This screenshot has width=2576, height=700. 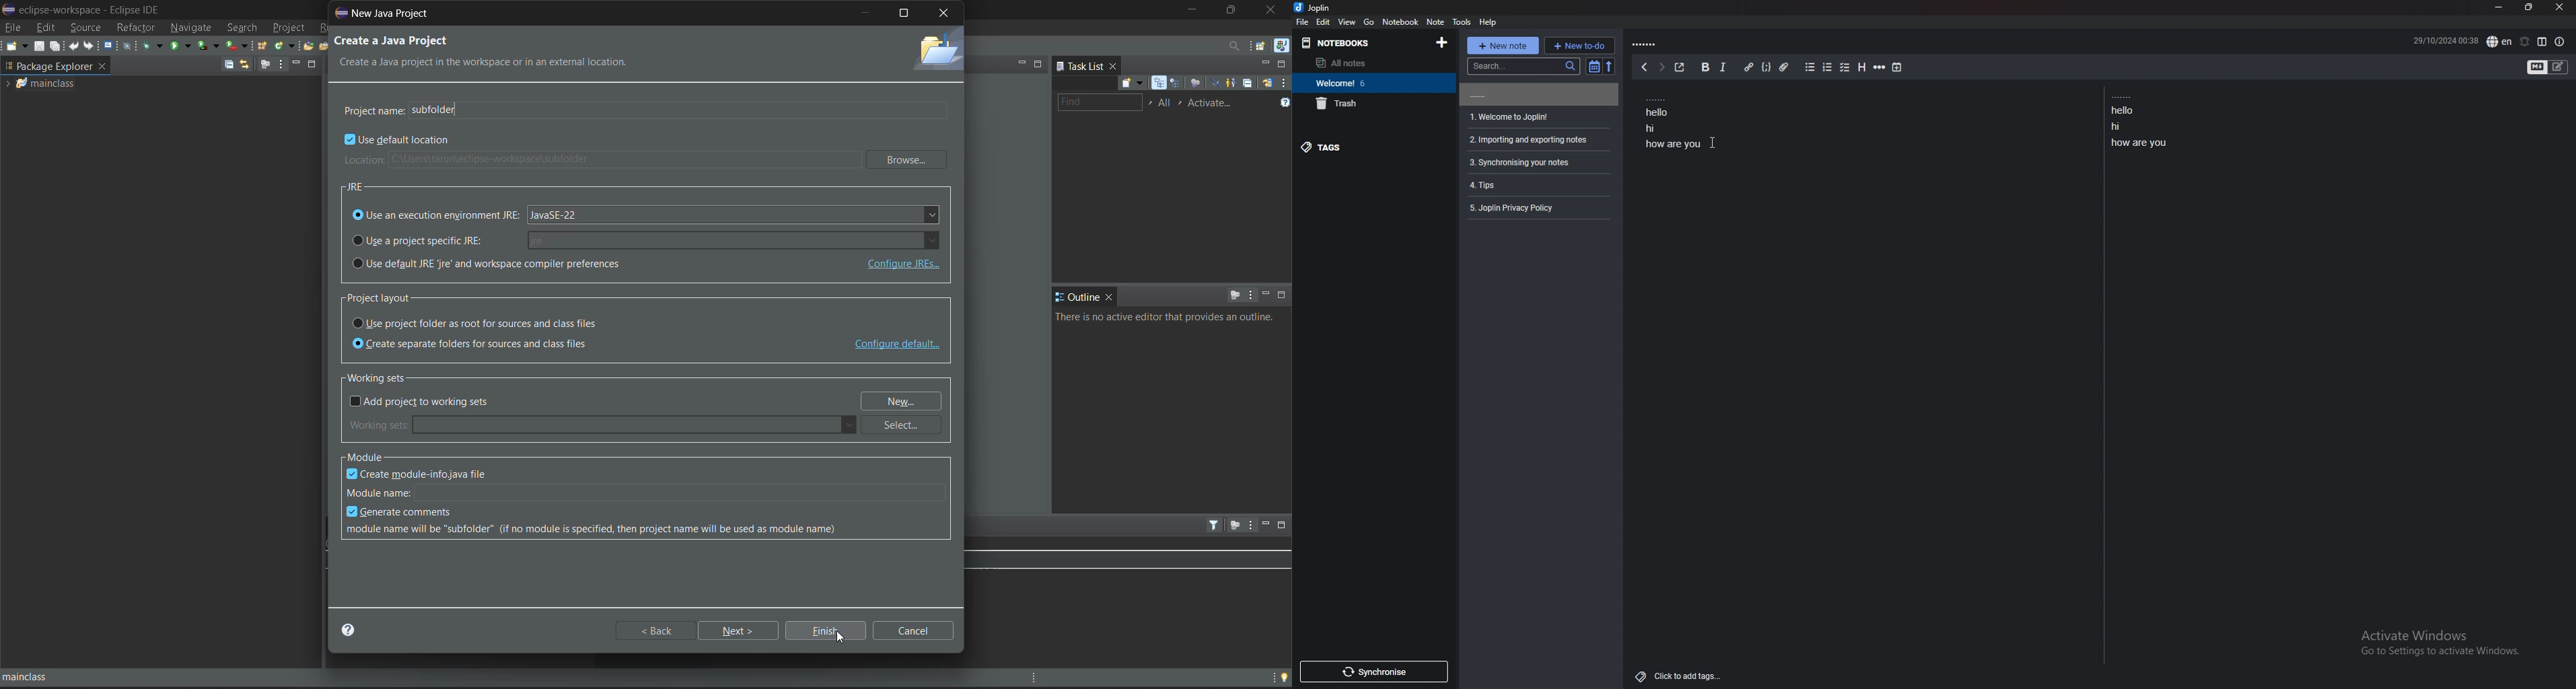 What do you see at coordinates (1681, 68) in the screenshot?
I see `toggle external editing` at bounding box center [1681, 68].